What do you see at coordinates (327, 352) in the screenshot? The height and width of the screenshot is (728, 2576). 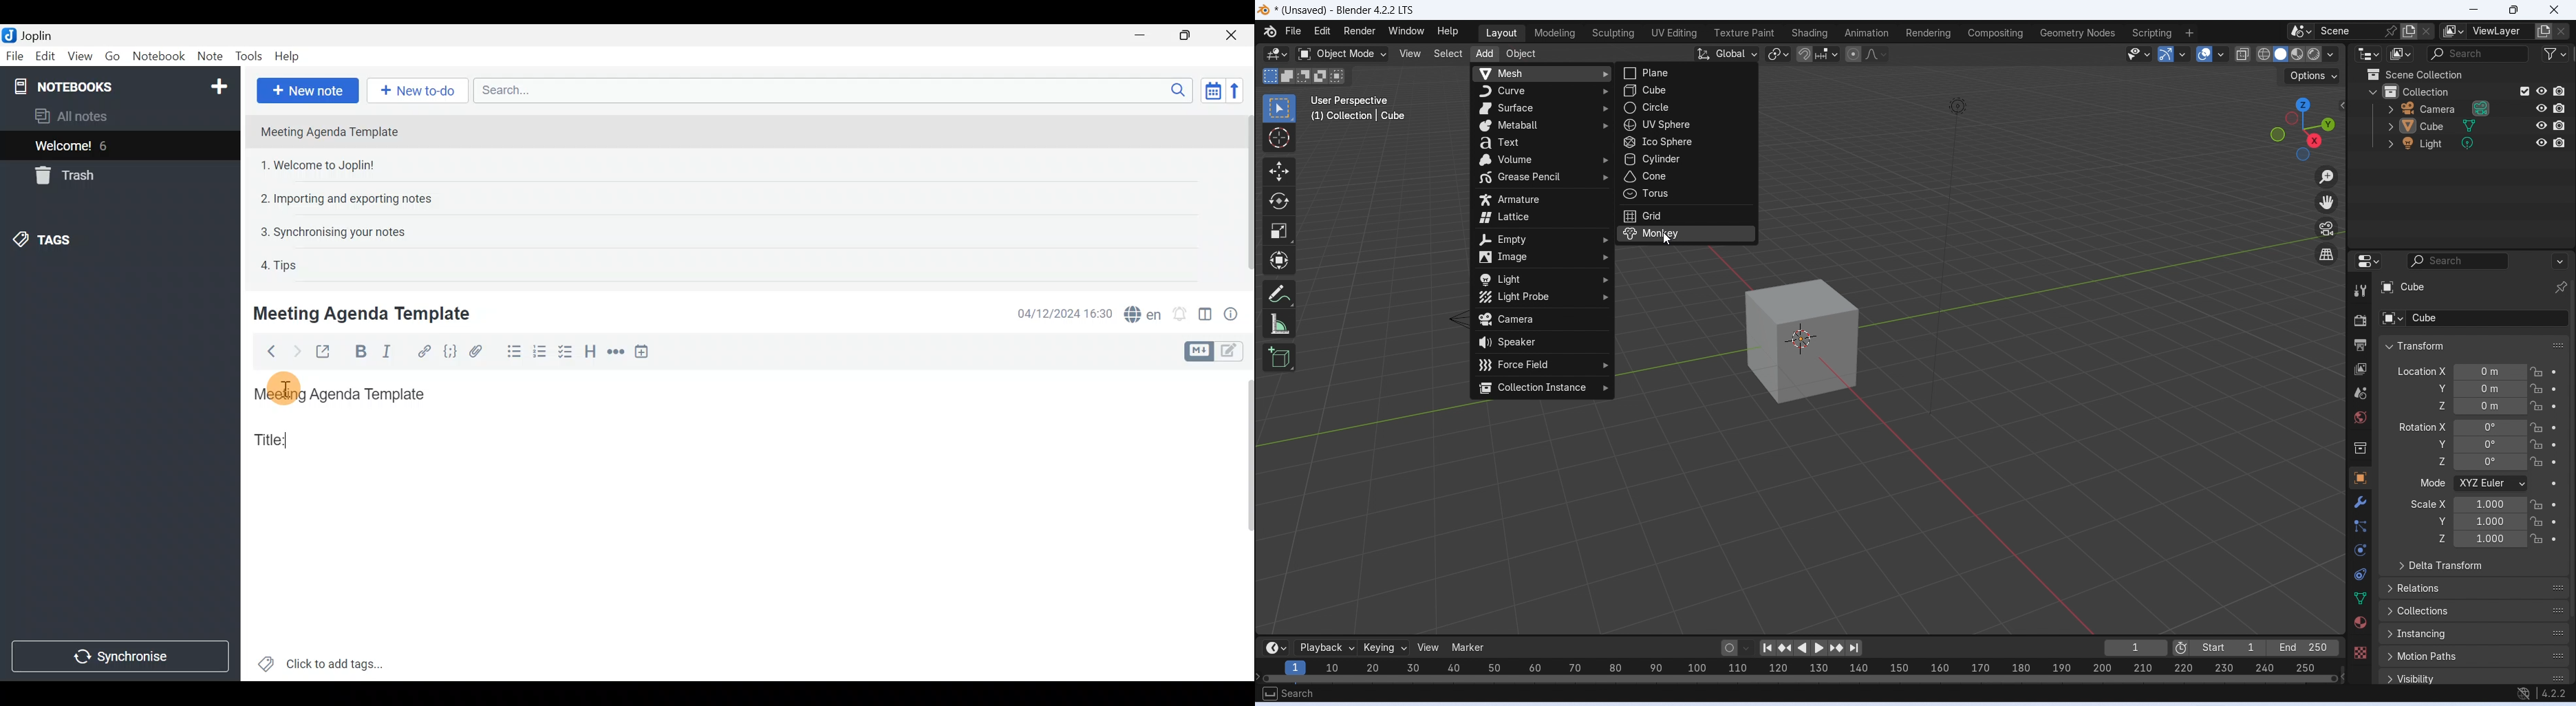 I see `Toggle external editing` at bounding box center [327, 352].